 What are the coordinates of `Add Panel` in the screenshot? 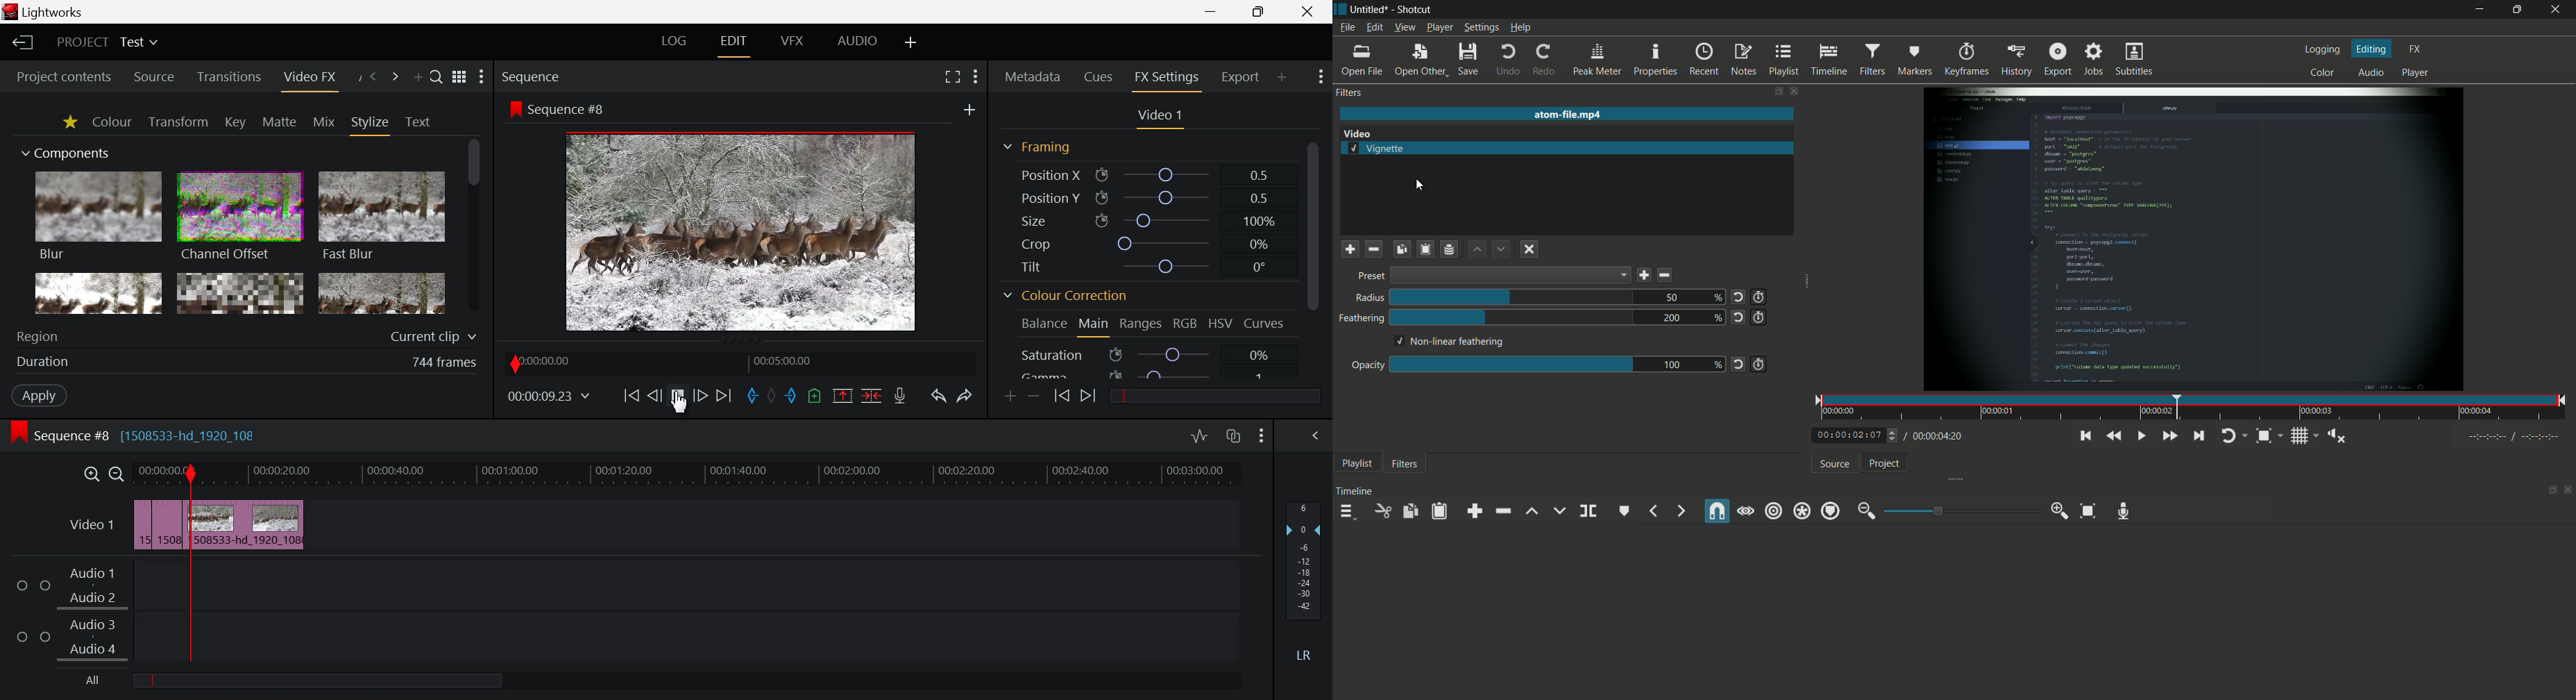 It's located at (418, 76).